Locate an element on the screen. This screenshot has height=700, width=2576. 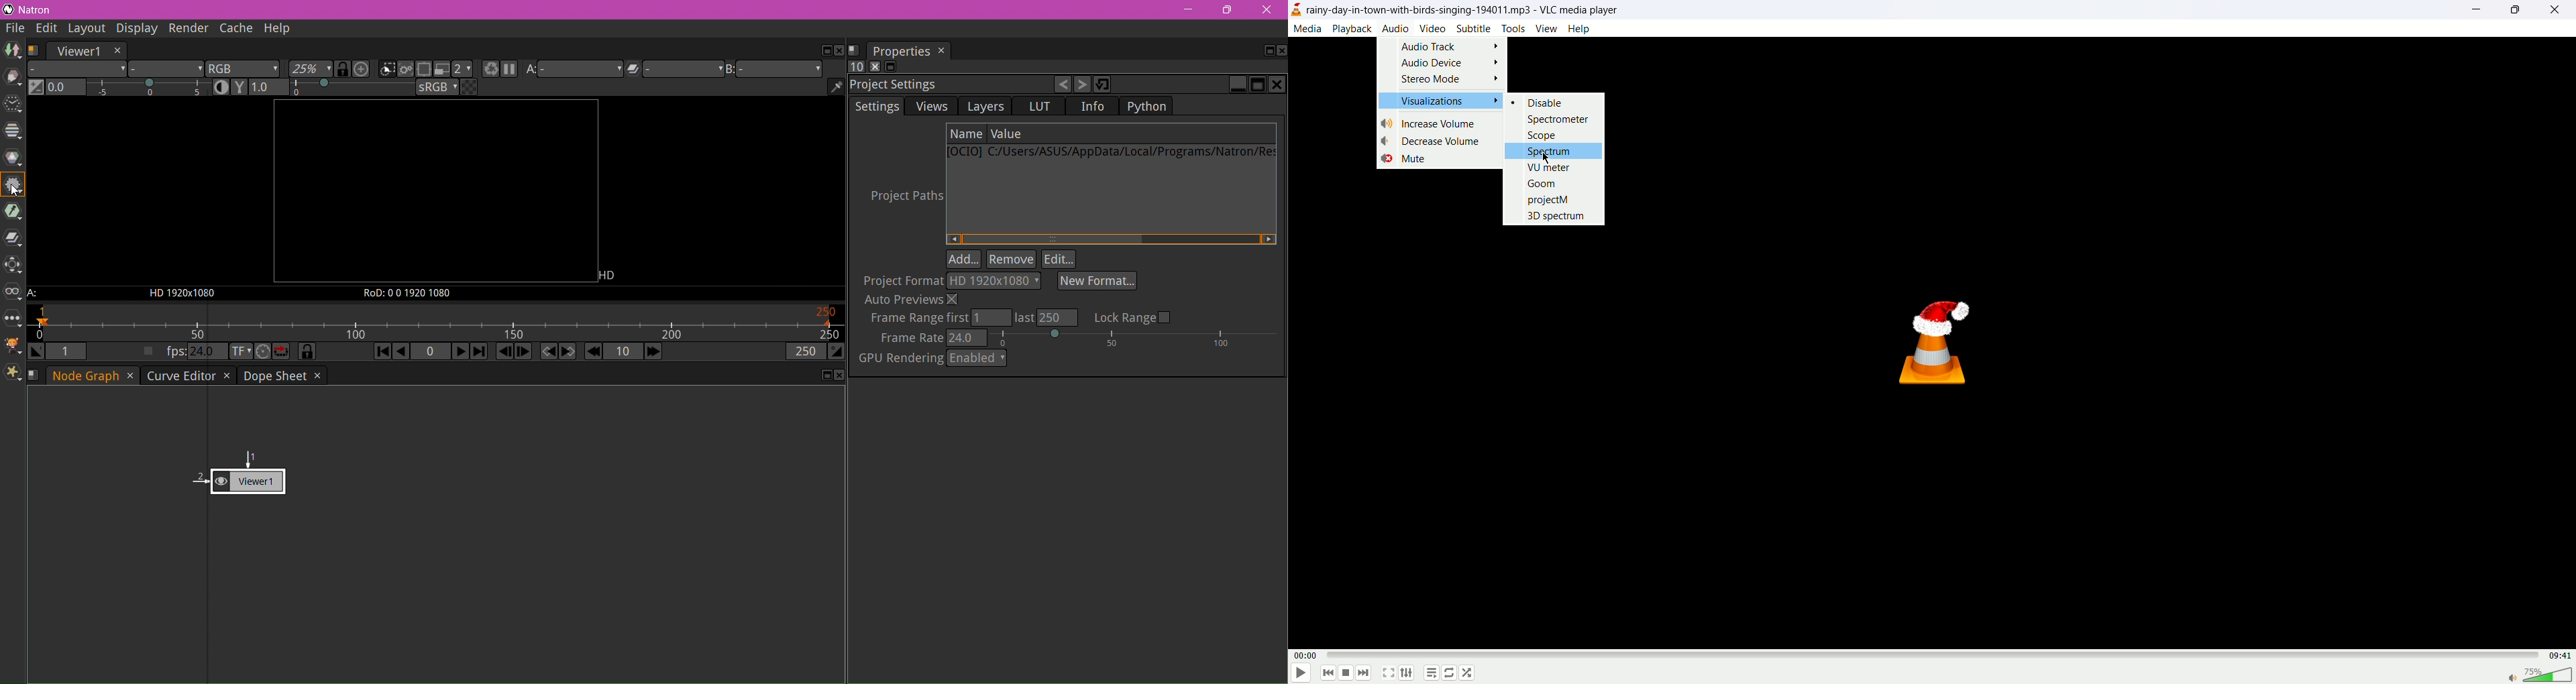
close is located at coordinates (2559, 12).